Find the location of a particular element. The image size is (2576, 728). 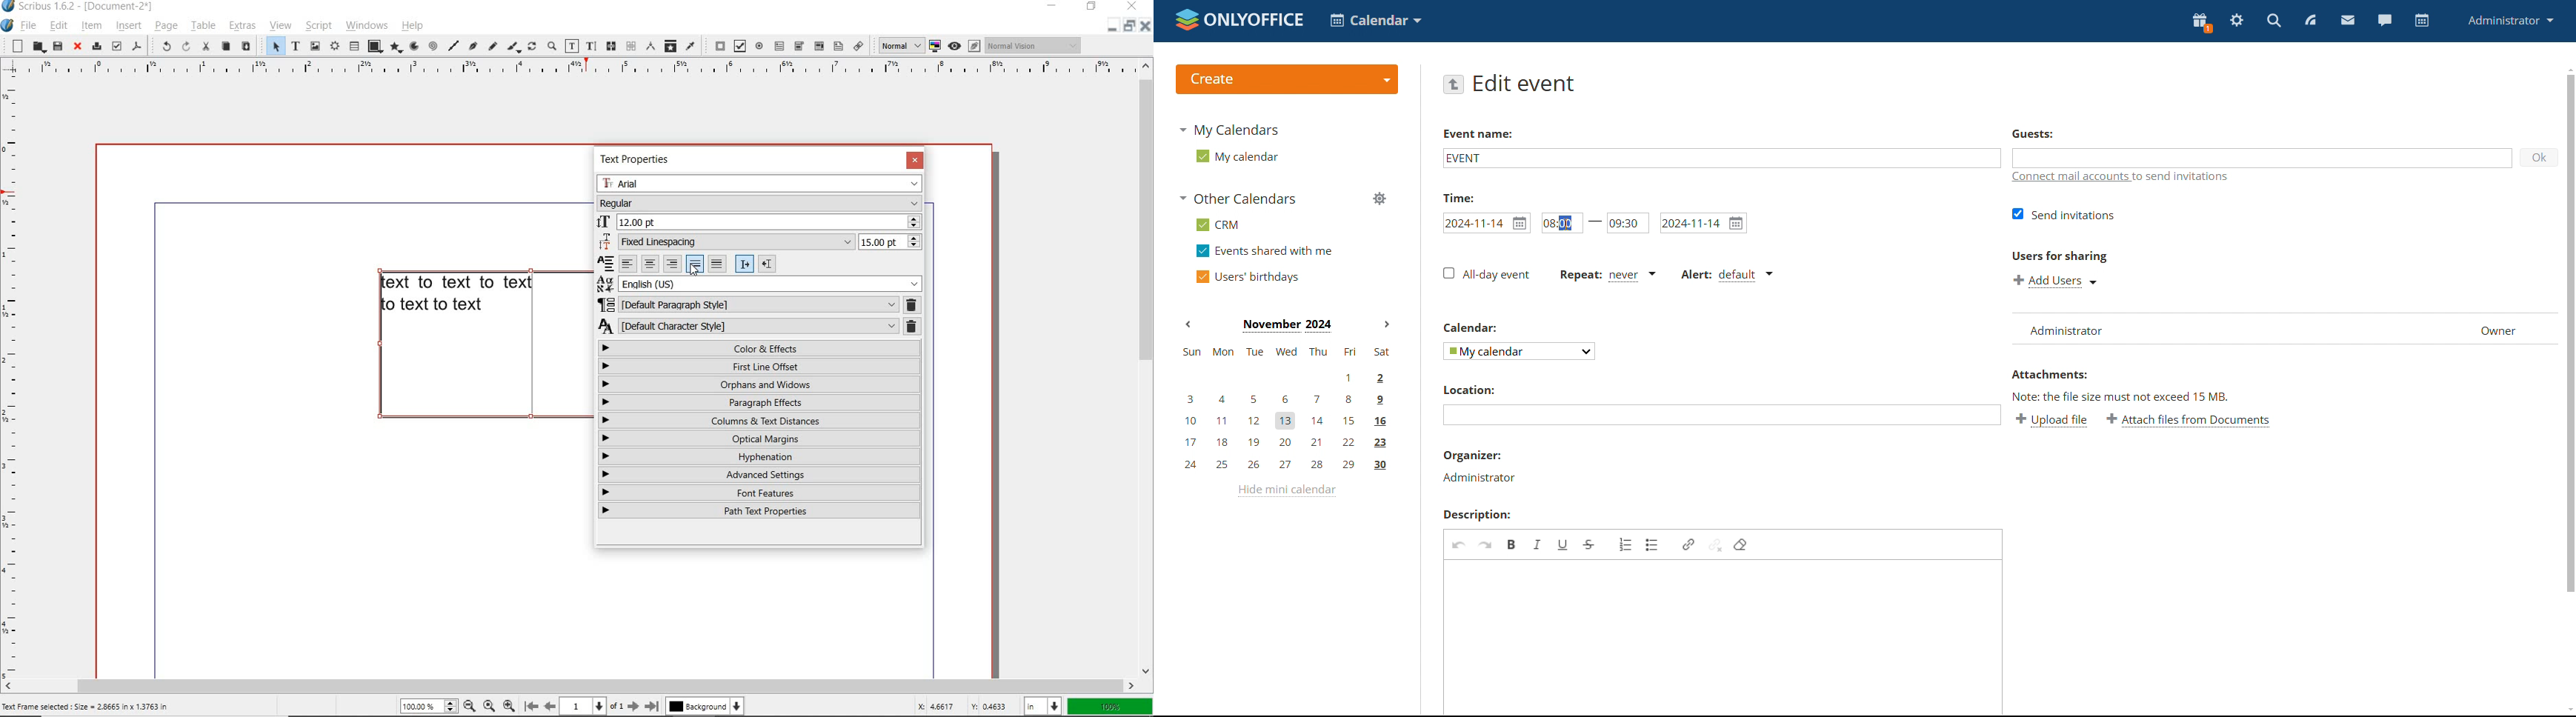

link is located at coordinates (1688, 544).